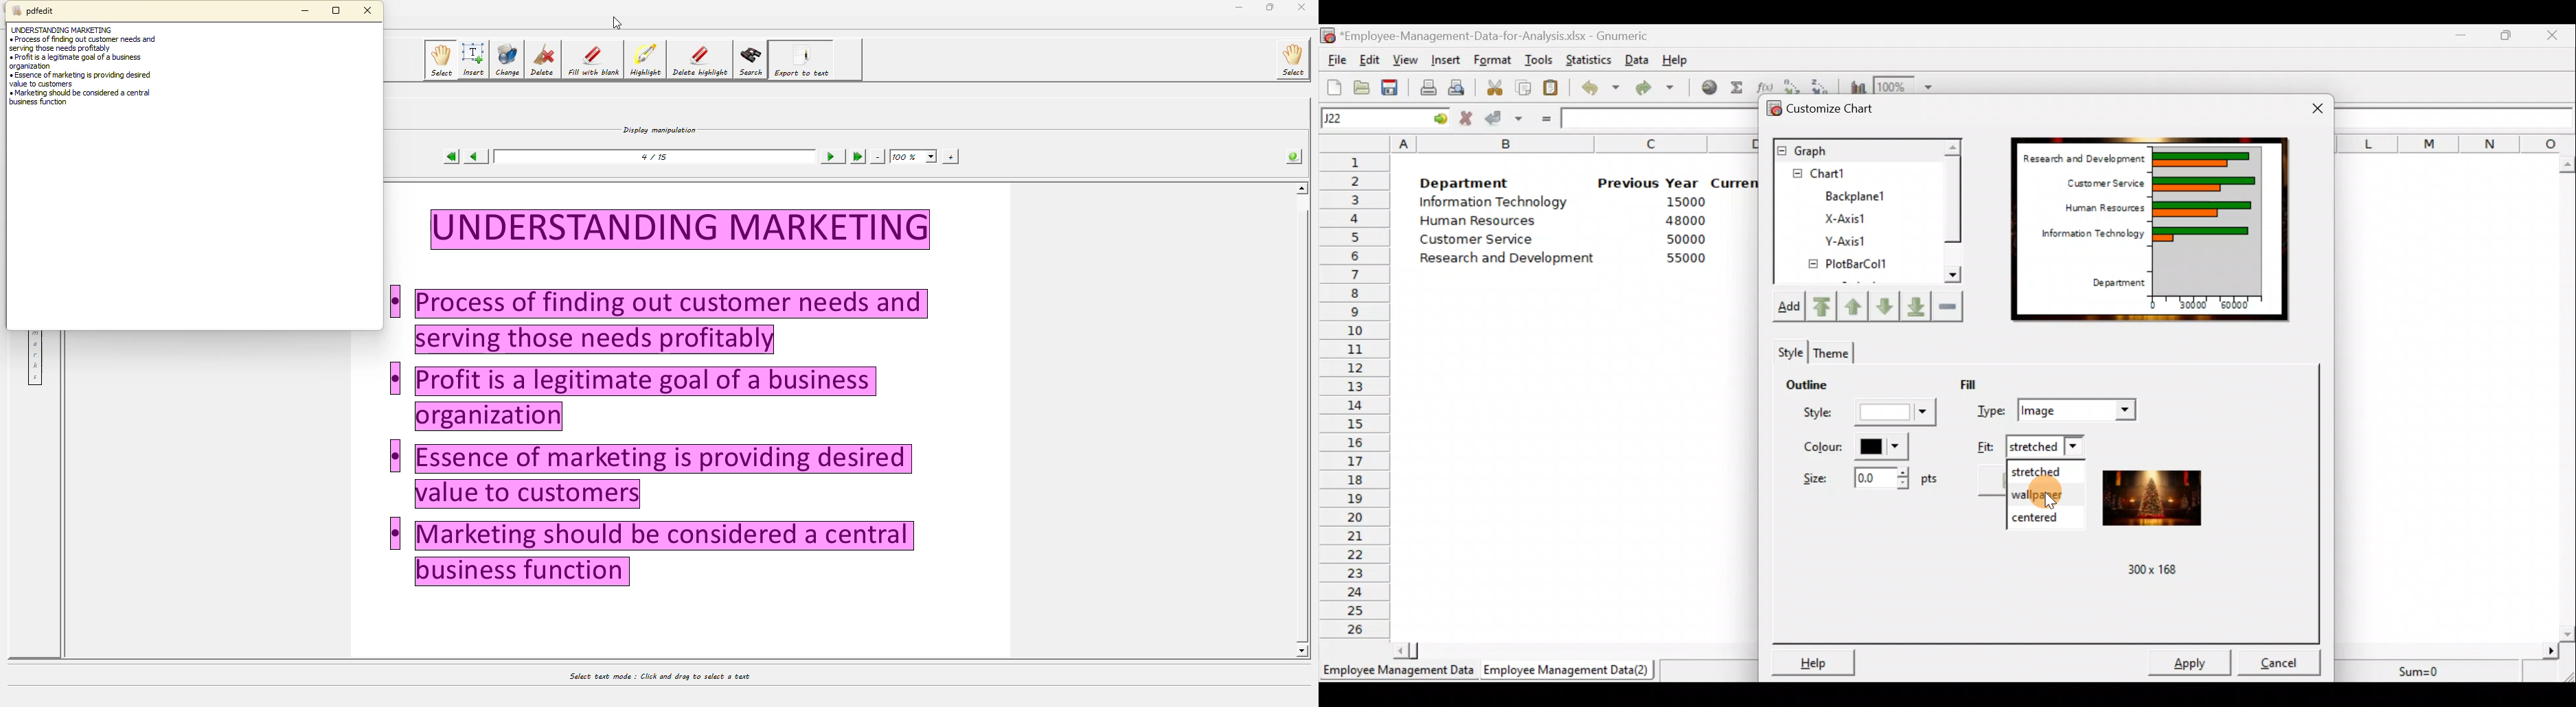 The width and height of the screenshot is (2576, 728). What do you see at coordinates (2061, 493) in the screenshot?
I see `Cursor on wallpaper` at bounding box center [2061, 493].